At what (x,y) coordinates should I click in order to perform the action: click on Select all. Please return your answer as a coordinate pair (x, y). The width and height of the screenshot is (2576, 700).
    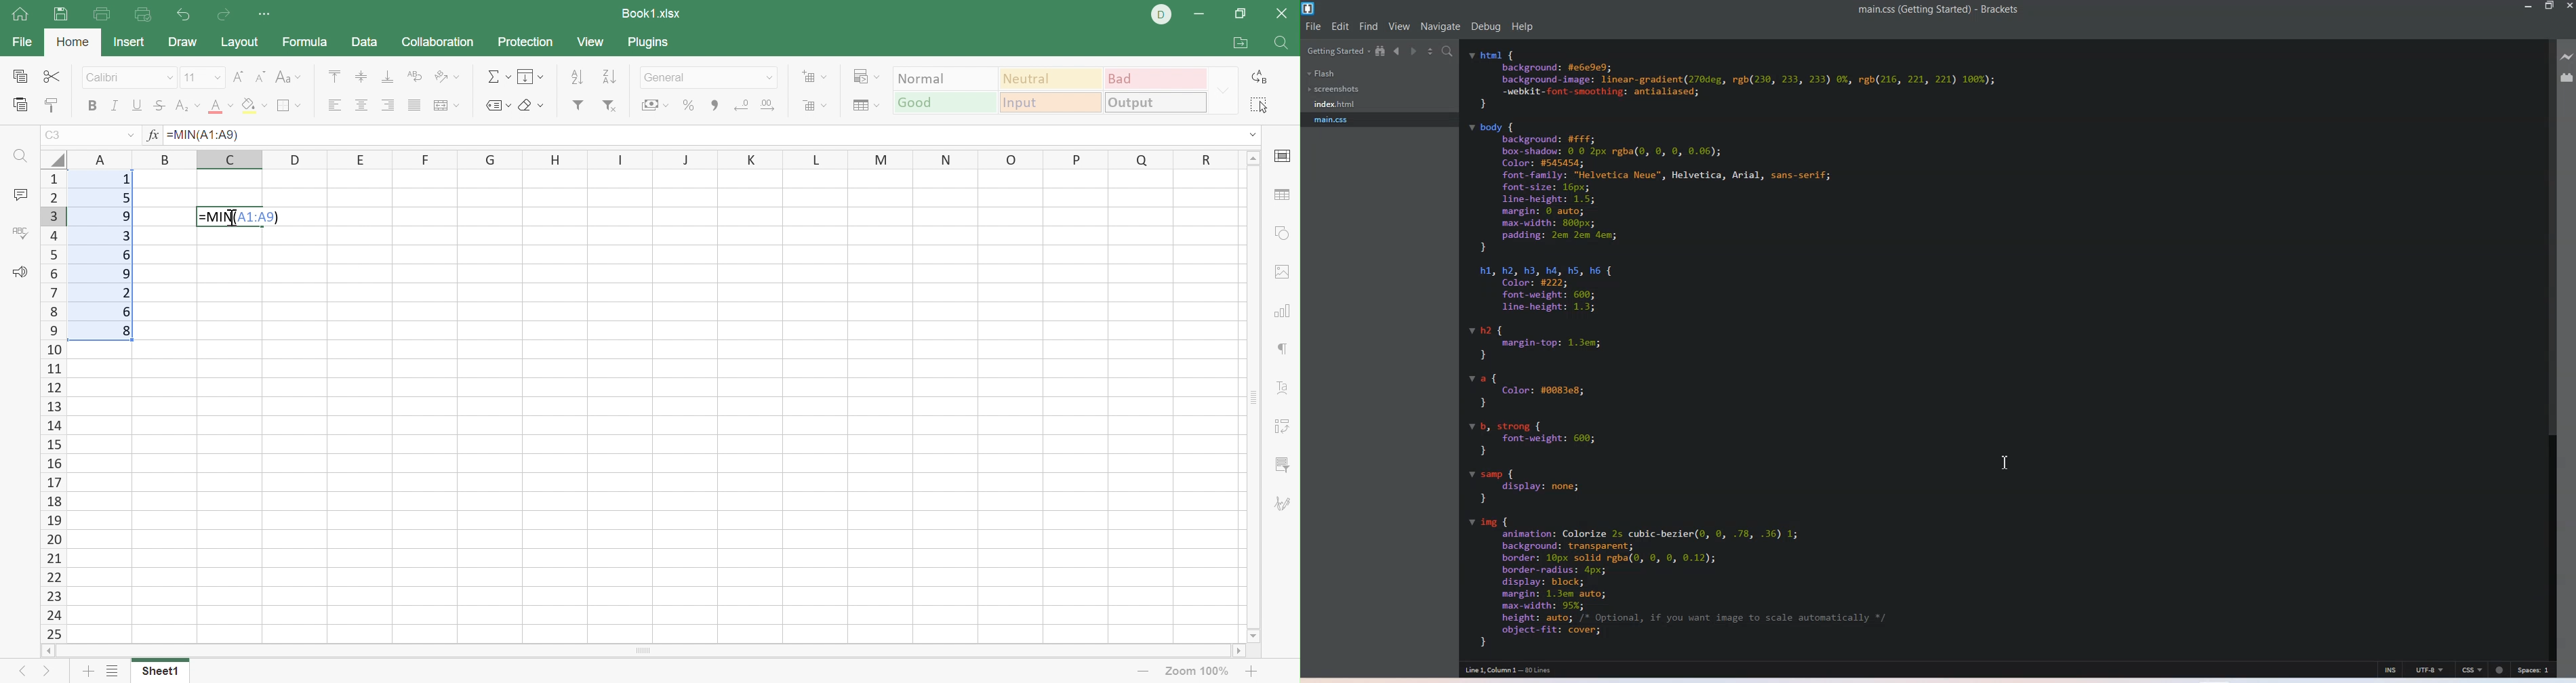
    Looking at the image, I should click on (1262, 106).